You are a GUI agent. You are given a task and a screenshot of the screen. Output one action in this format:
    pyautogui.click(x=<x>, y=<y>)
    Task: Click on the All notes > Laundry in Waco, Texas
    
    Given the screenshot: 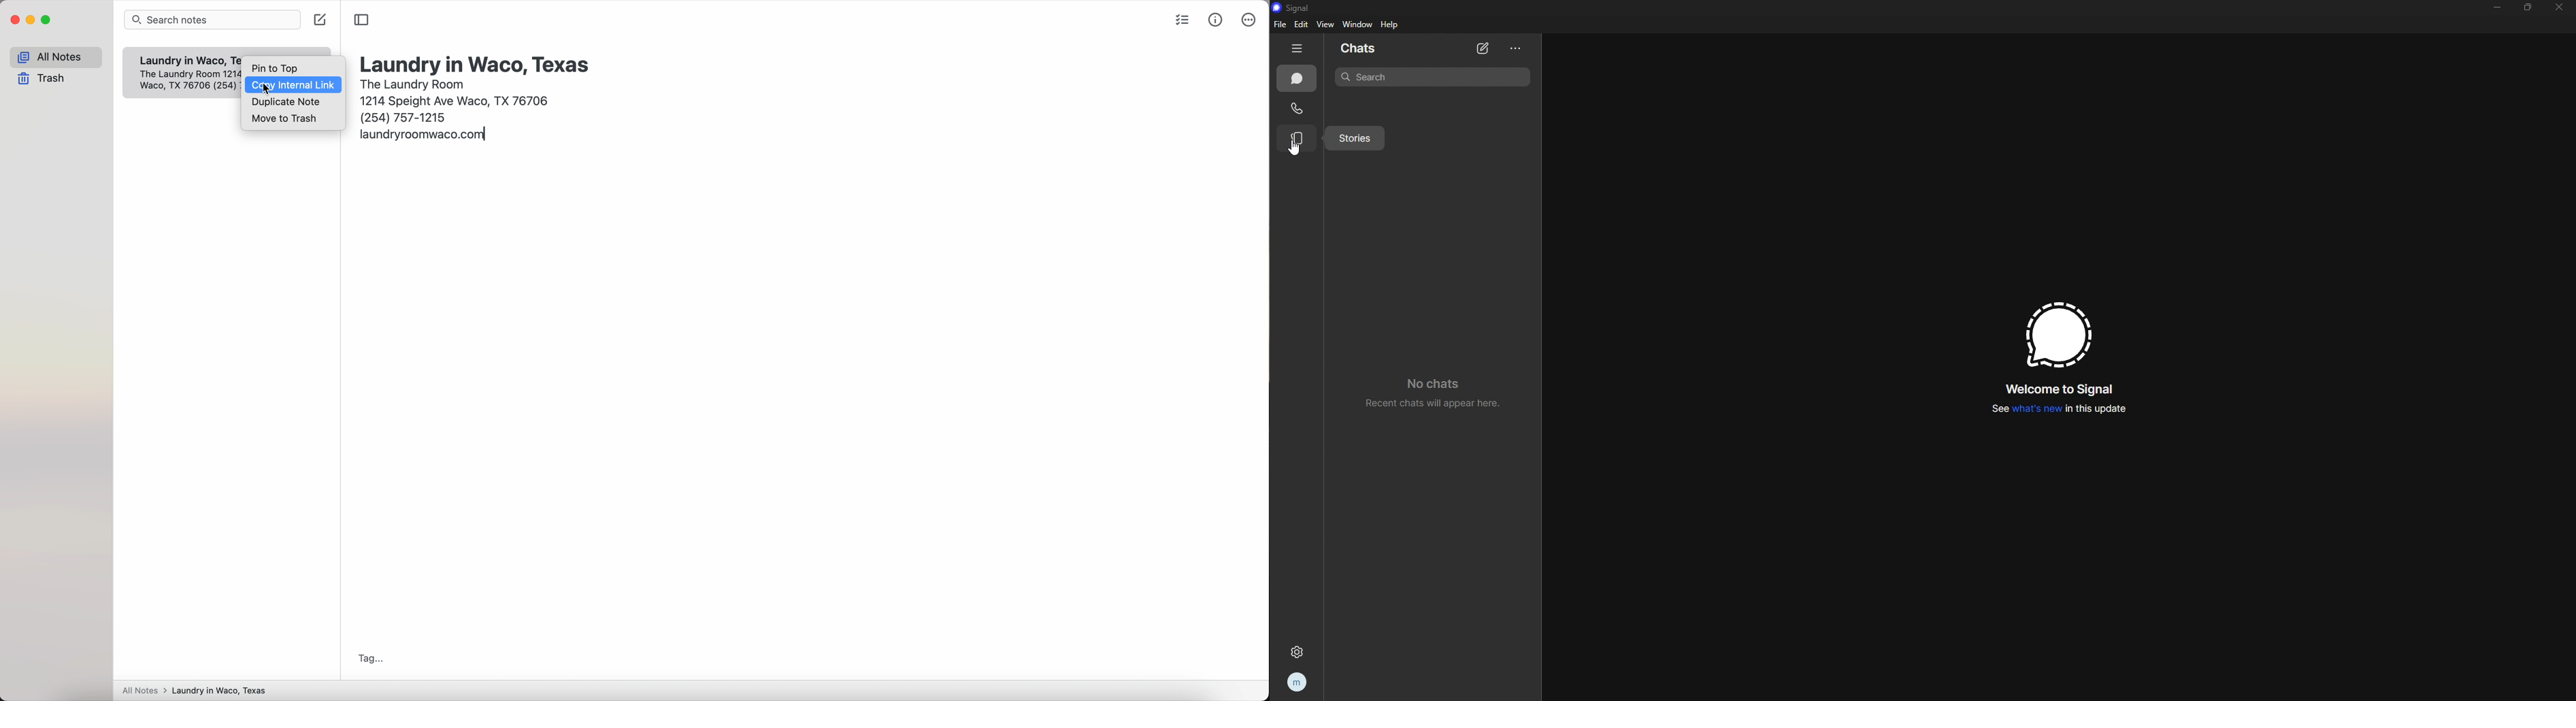 What is the action you would take?
    pyautogui.click(x=198, y=691)
    